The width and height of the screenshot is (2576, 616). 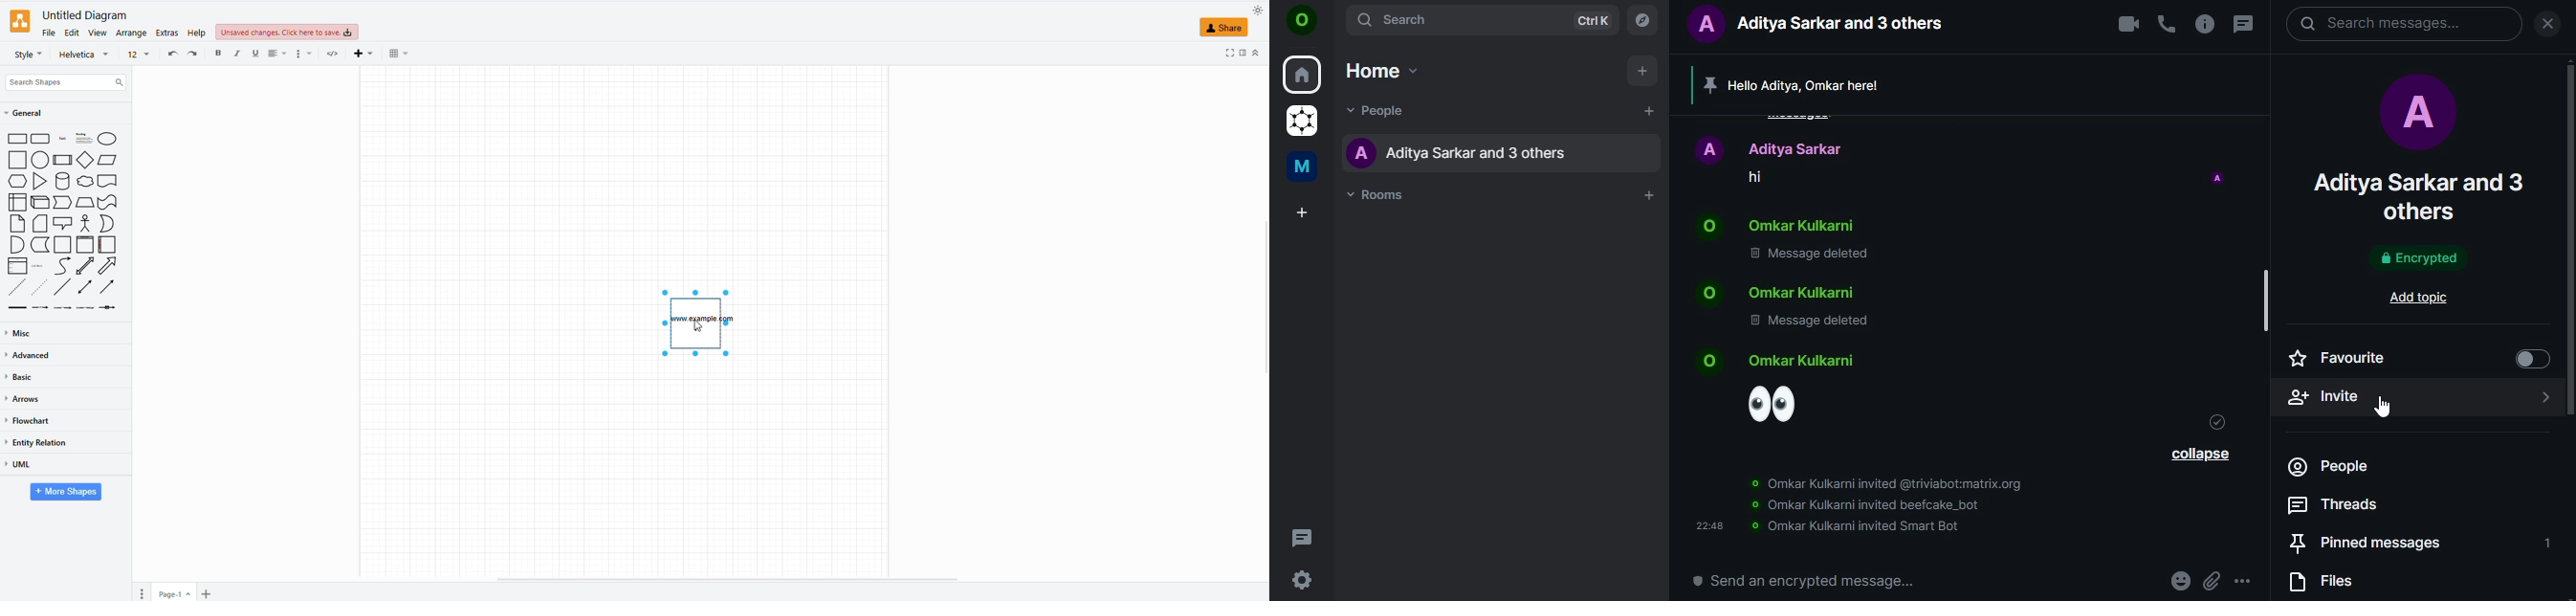 What do you see at coordinates (2567, 214) in the screenshot?
I see `scrollbar` at bounding box center [2567, 214].